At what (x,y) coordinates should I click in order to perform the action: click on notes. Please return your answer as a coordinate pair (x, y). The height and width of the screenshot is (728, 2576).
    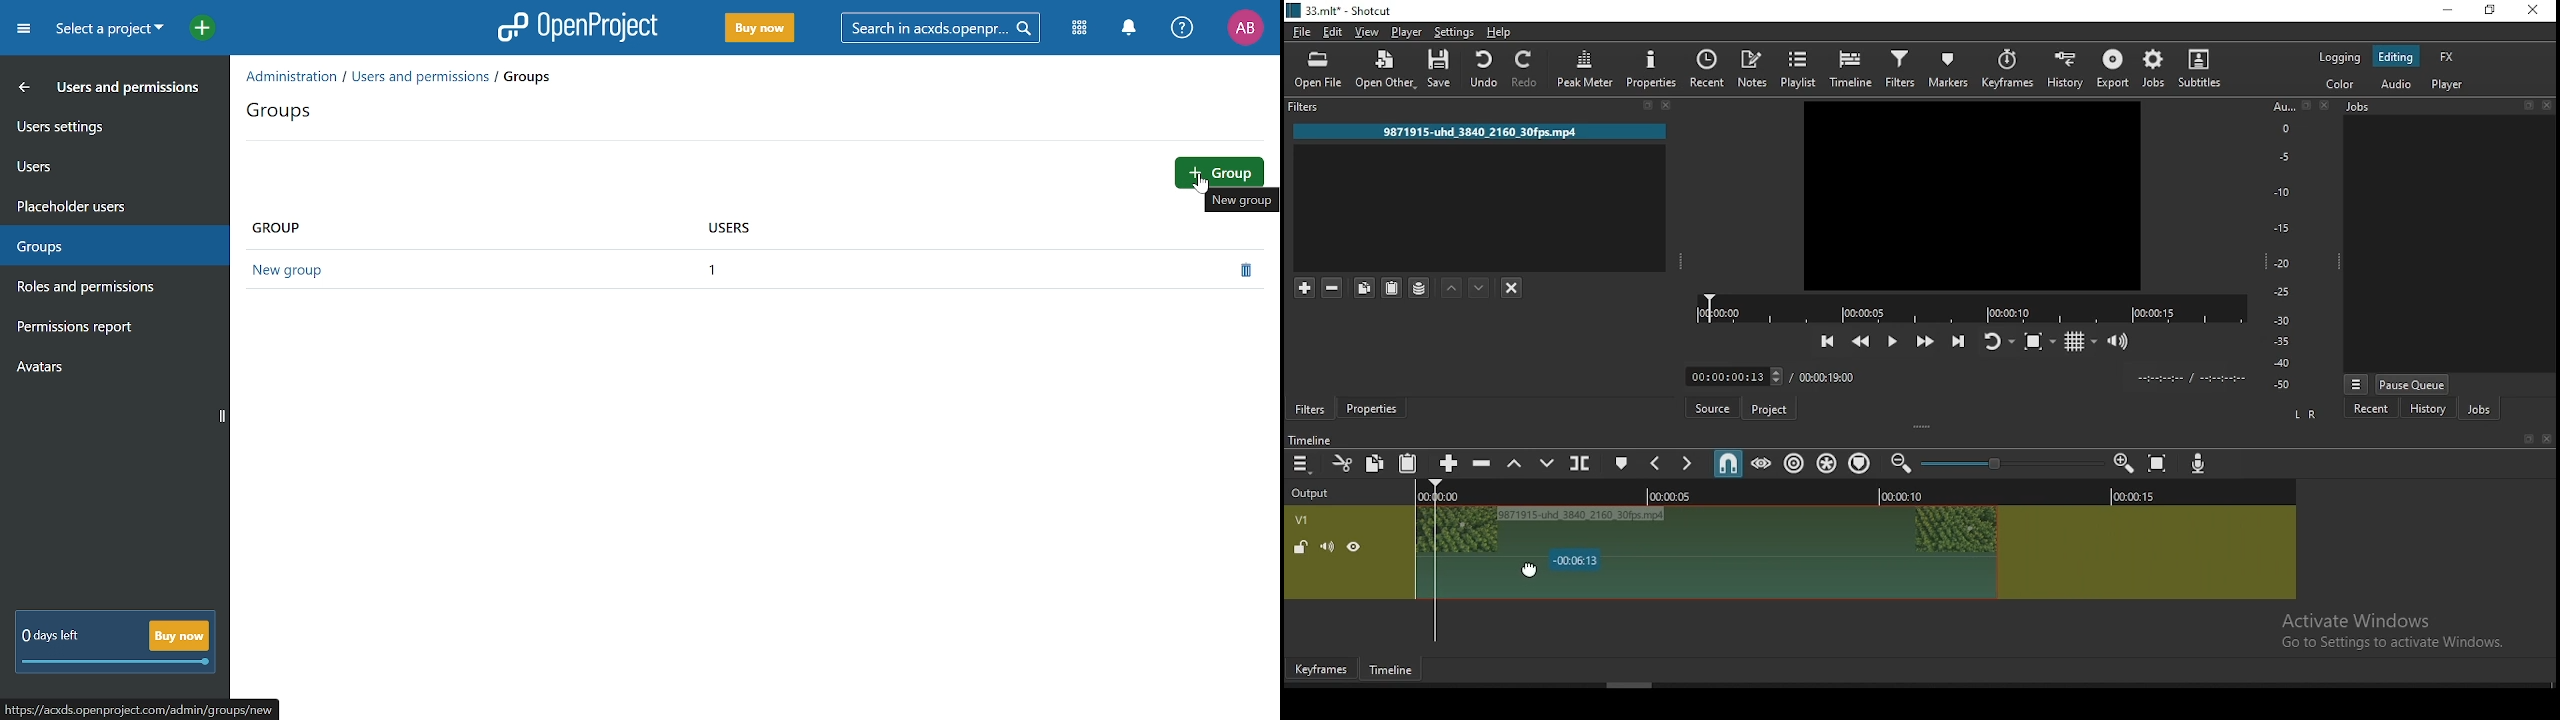
    Looking at the image, I should click on (1751, 68).